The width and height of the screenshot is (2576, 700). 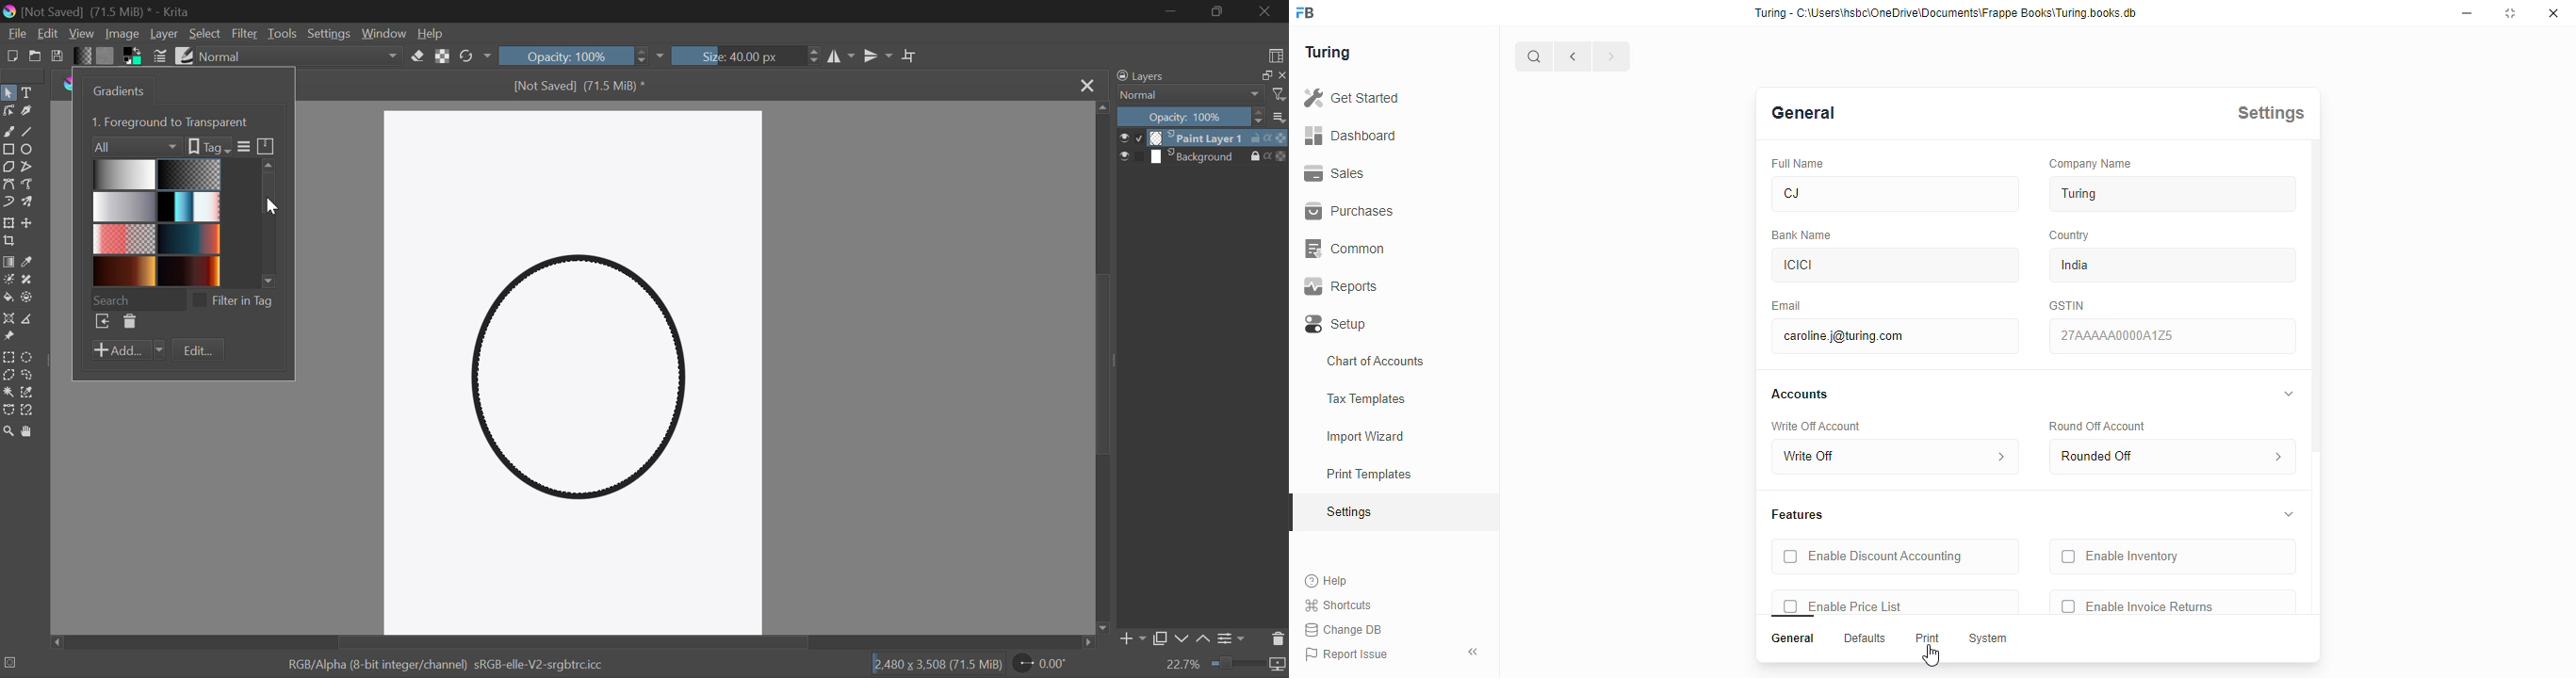 I want to click on Polygon Selection Tool, so click(x=8, y=375).